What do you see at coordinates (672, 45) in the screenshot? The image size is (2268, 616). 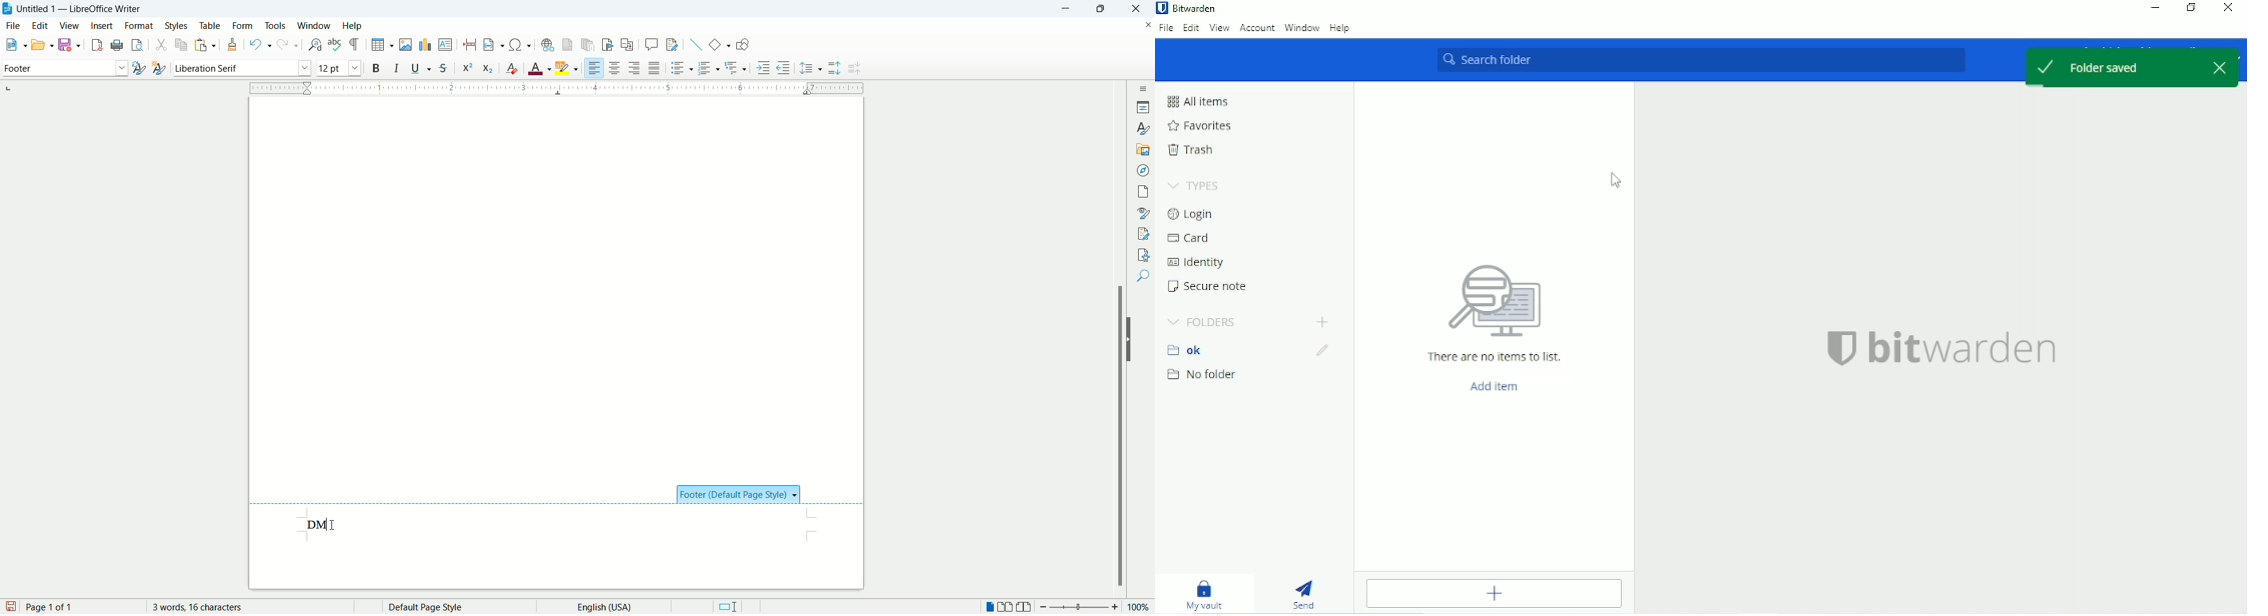 I see `track changes` at bounding box center [672, 45].